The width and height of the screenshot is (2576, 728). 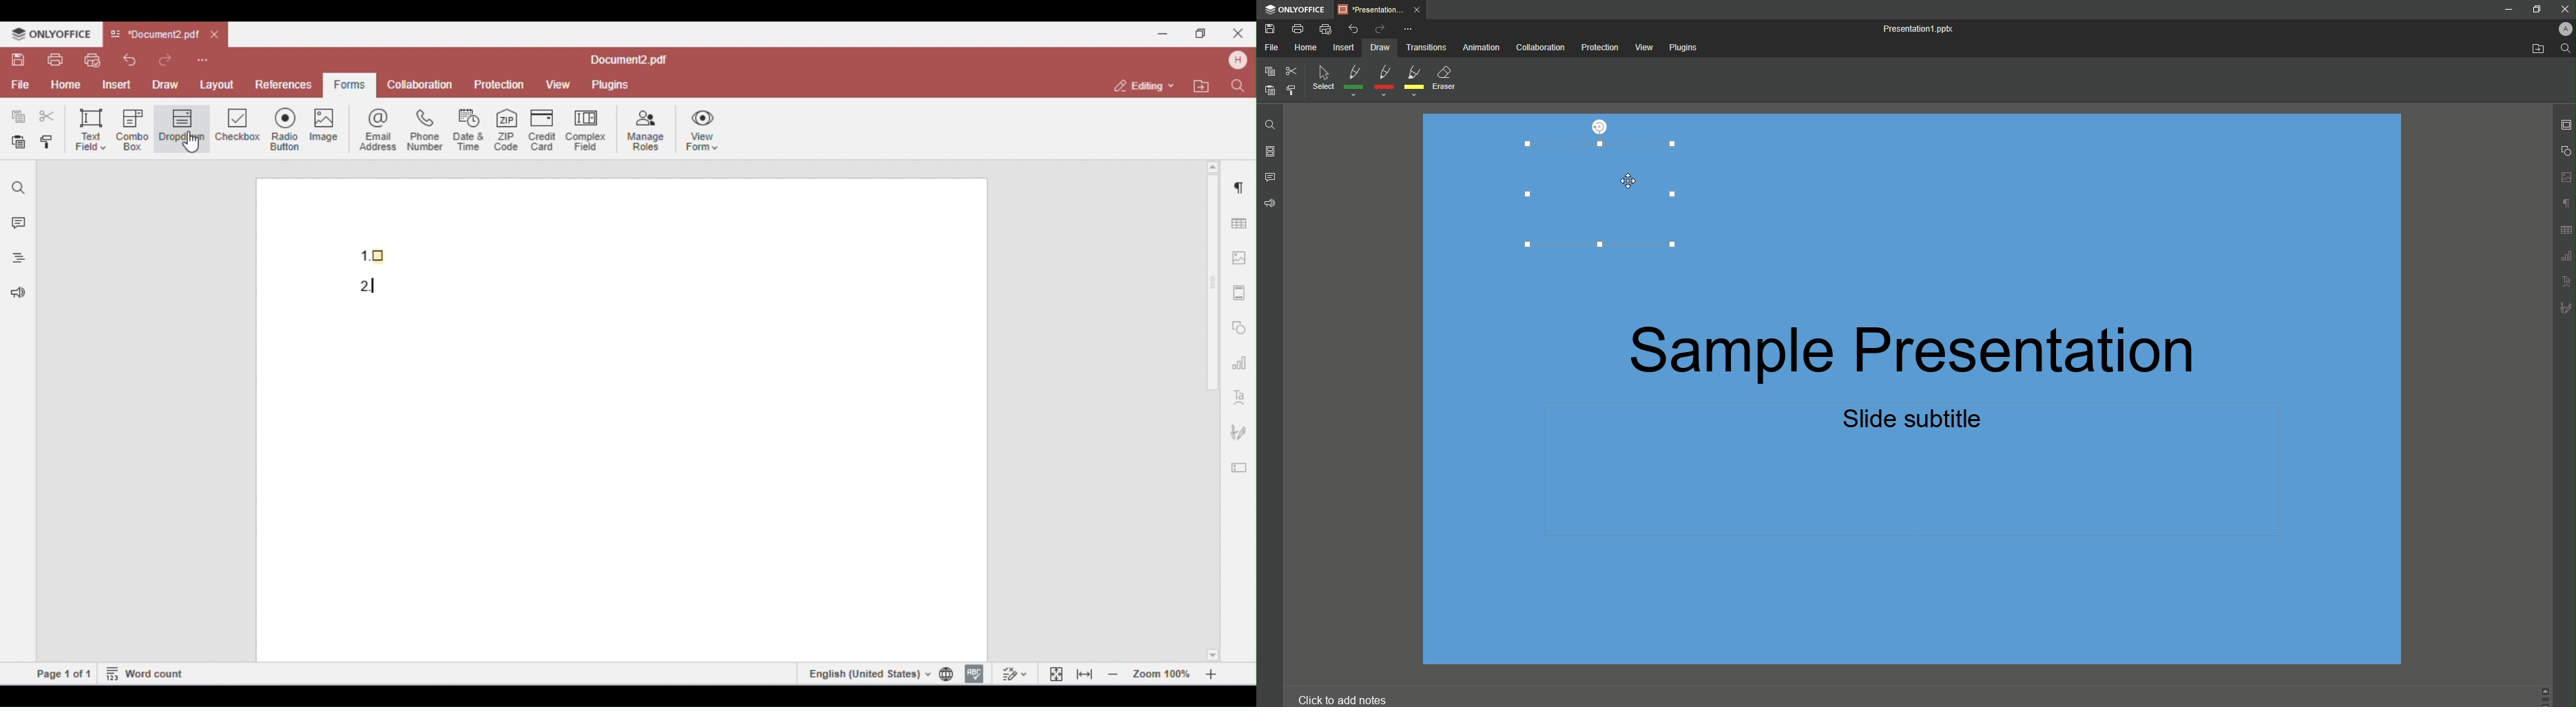 I want to click on Cut, so click(x=1291, y=70).